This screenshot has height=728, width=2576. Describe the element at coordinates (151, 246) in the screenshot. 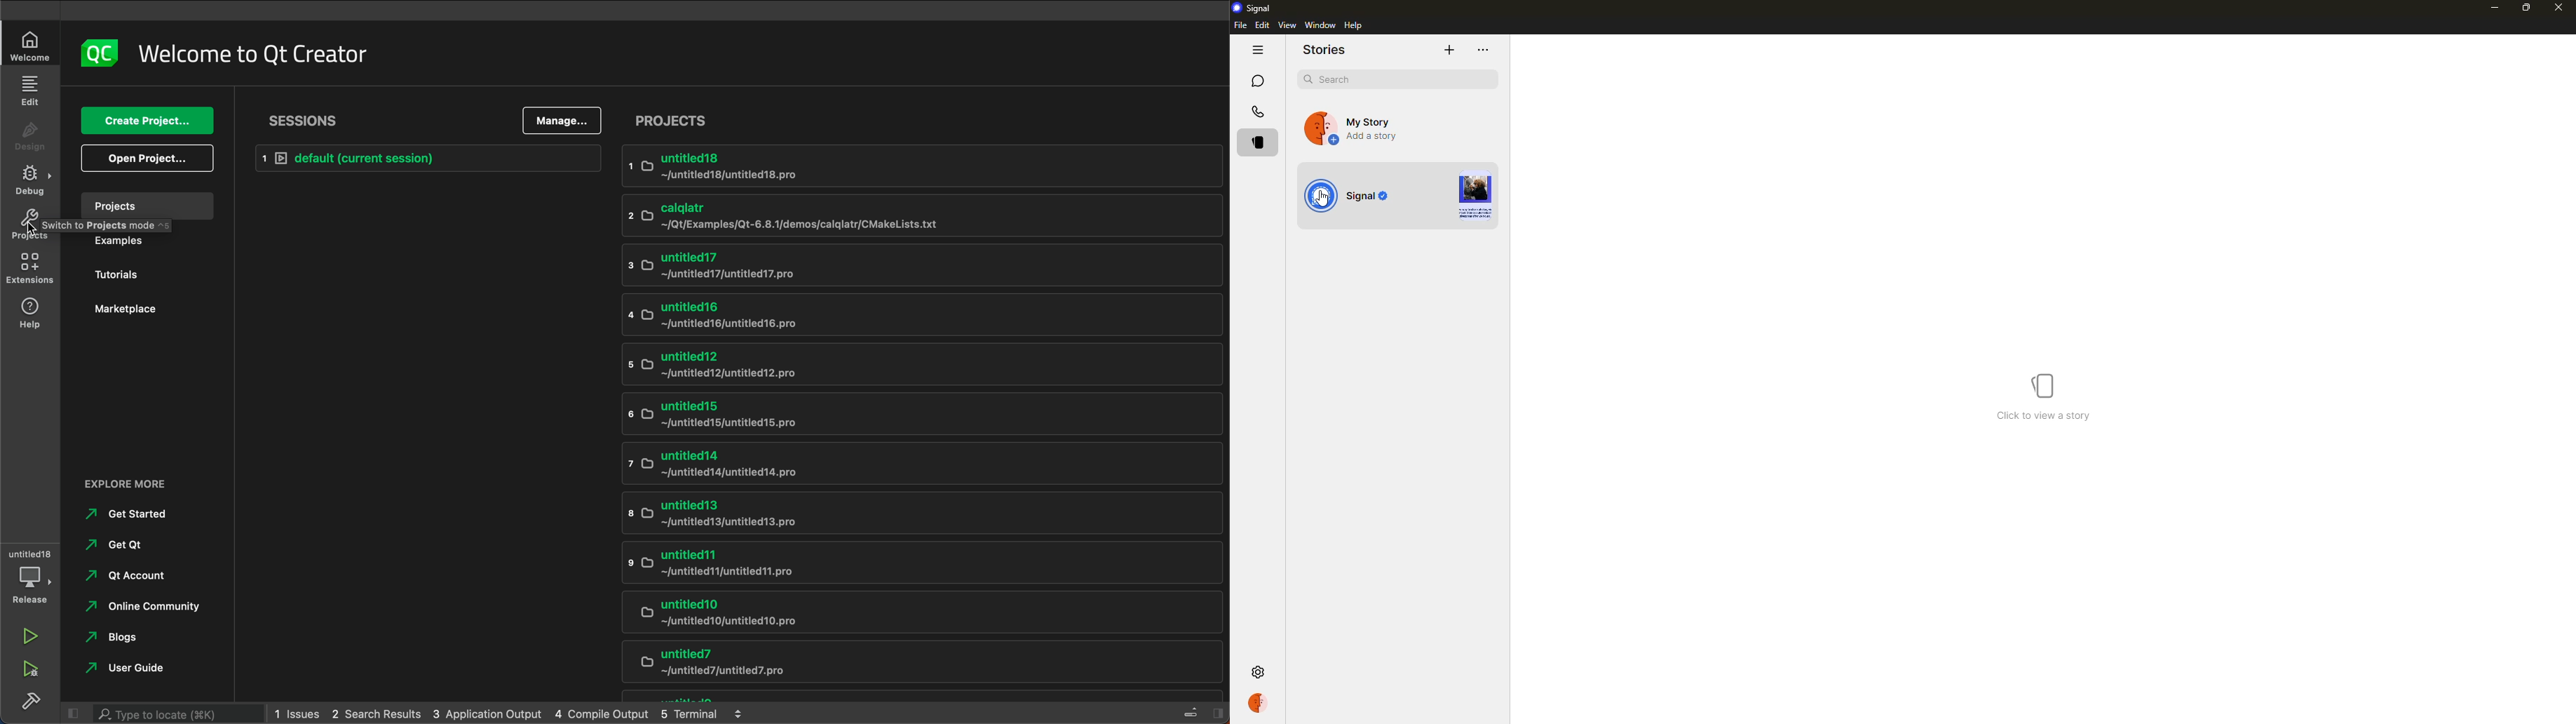

I see `examples` at that location.